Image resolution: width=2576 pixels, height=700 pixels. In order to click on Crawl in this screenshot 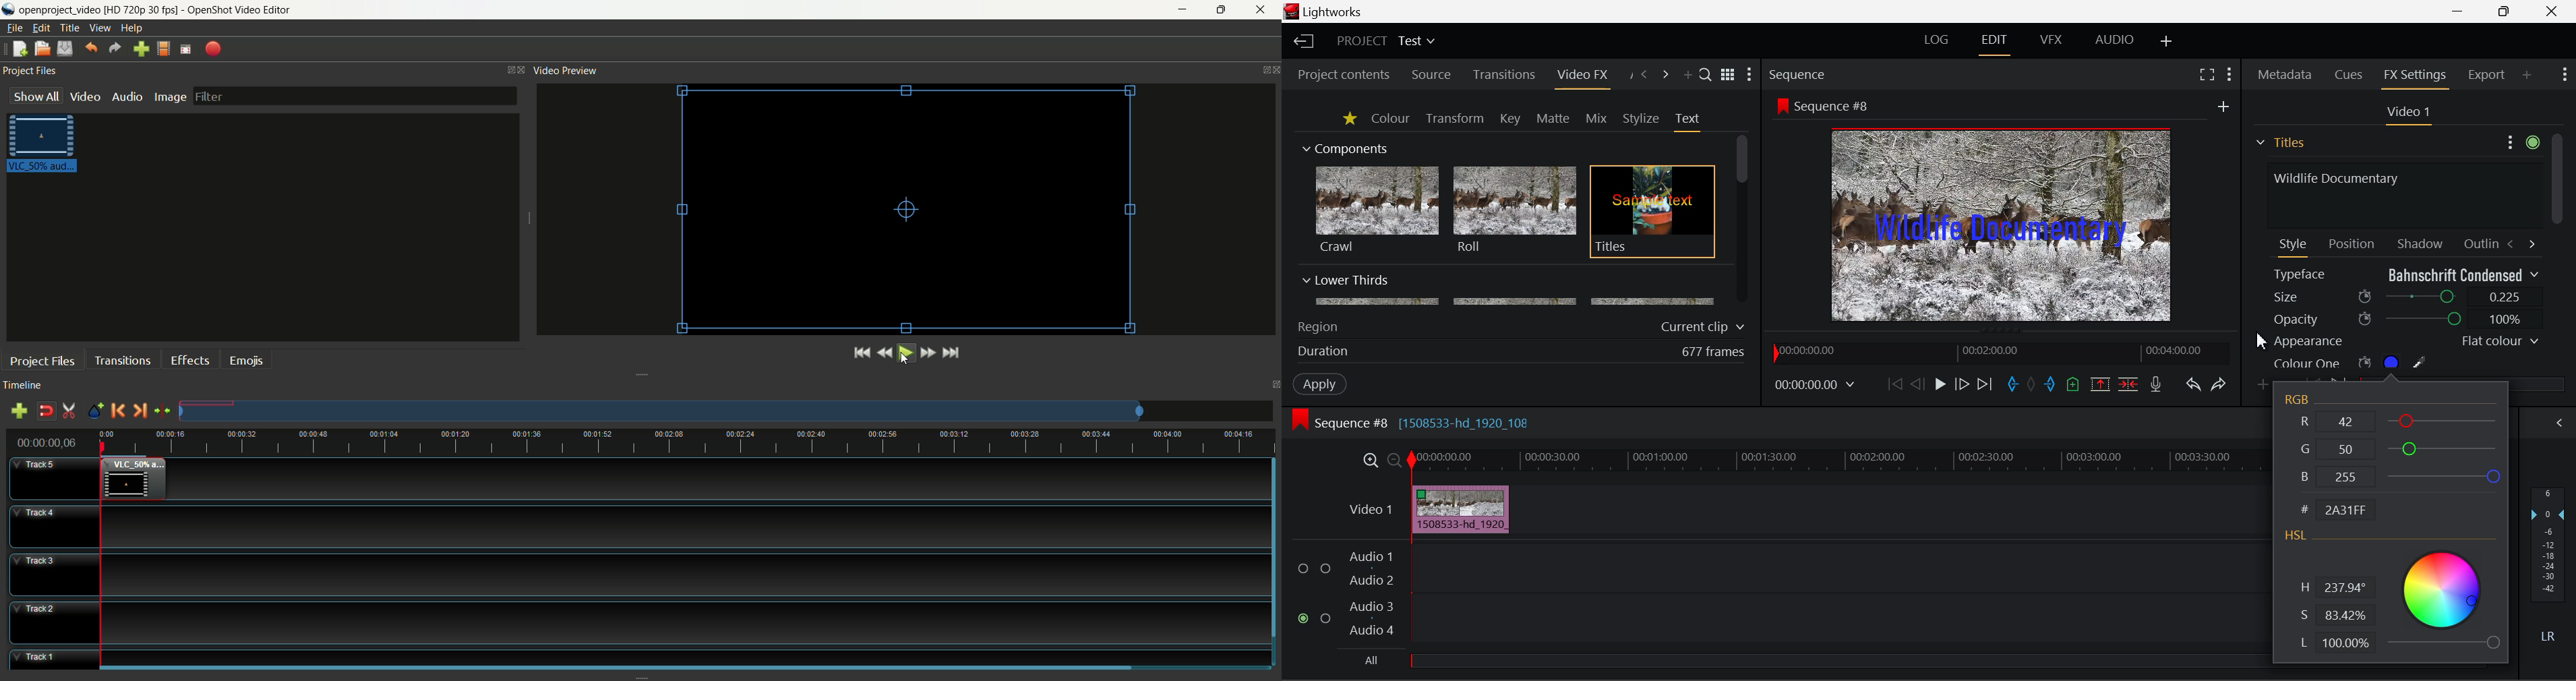, I will do `click(1377, 210)`.